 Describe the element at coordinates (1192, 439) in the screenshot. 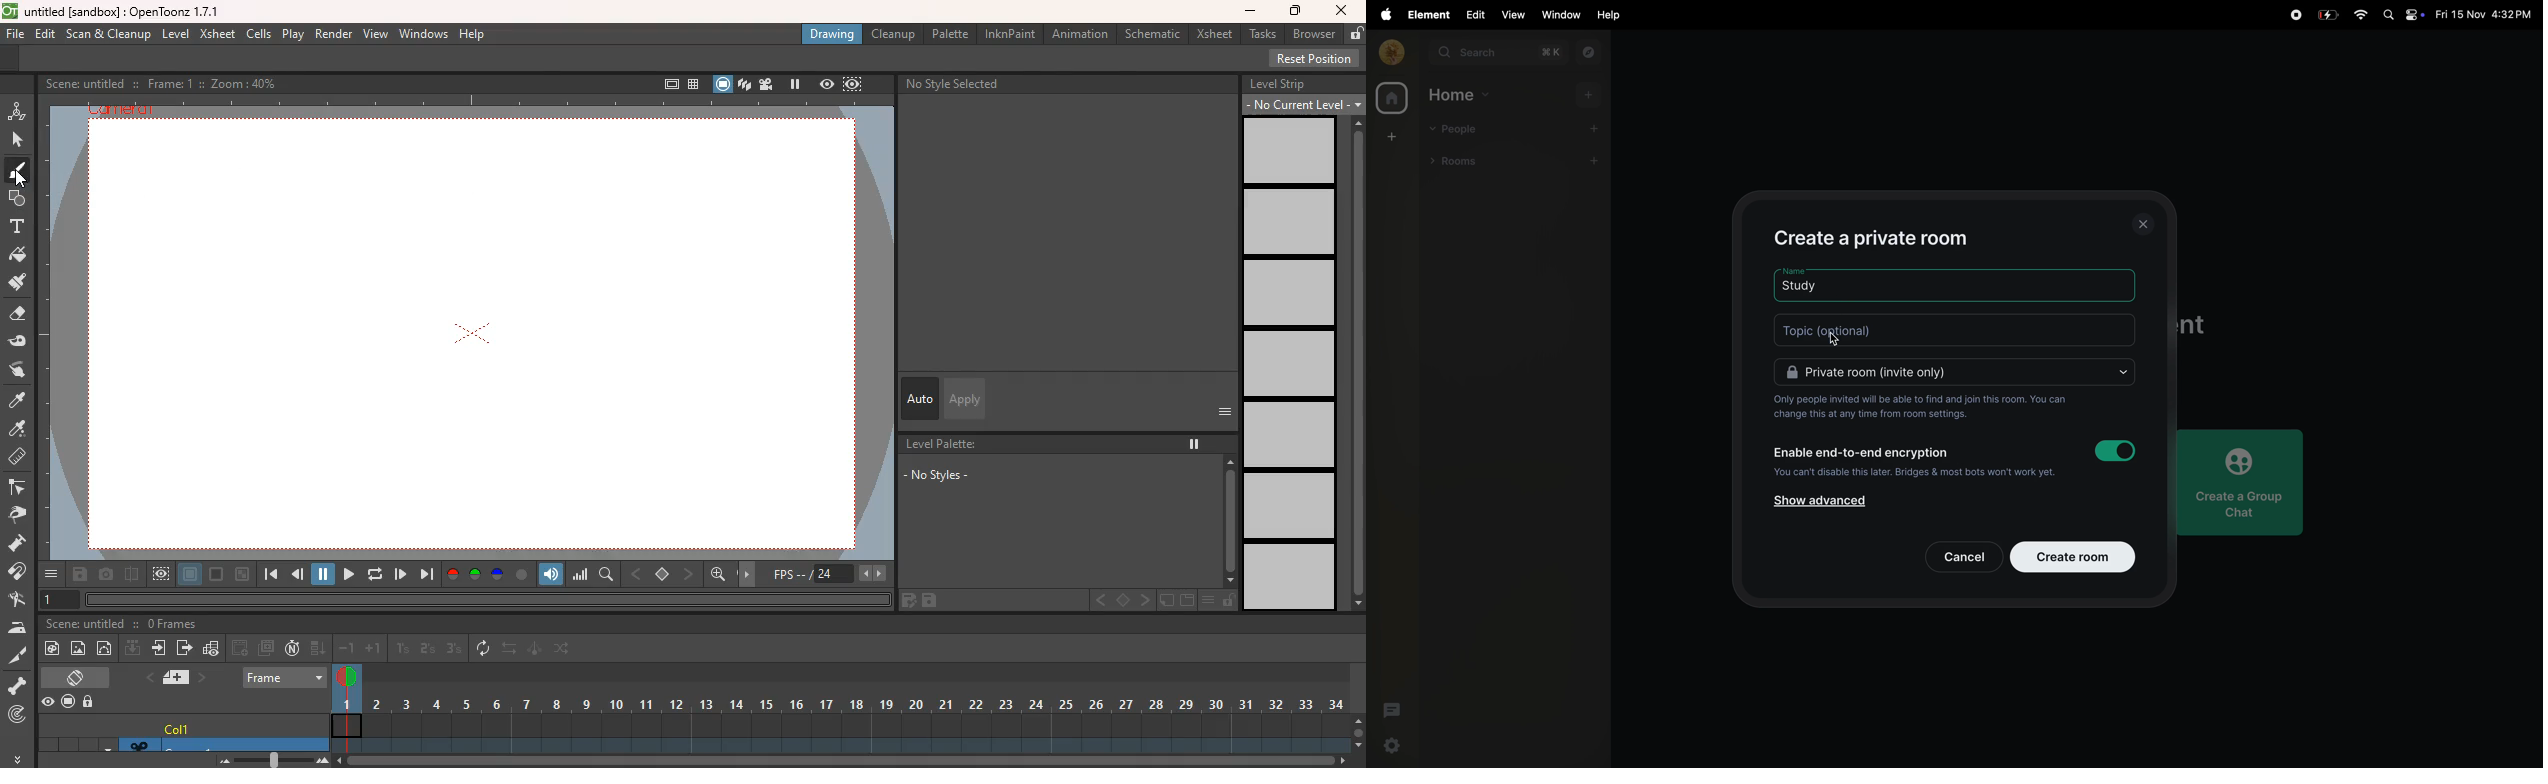

I see `pause` at that location.